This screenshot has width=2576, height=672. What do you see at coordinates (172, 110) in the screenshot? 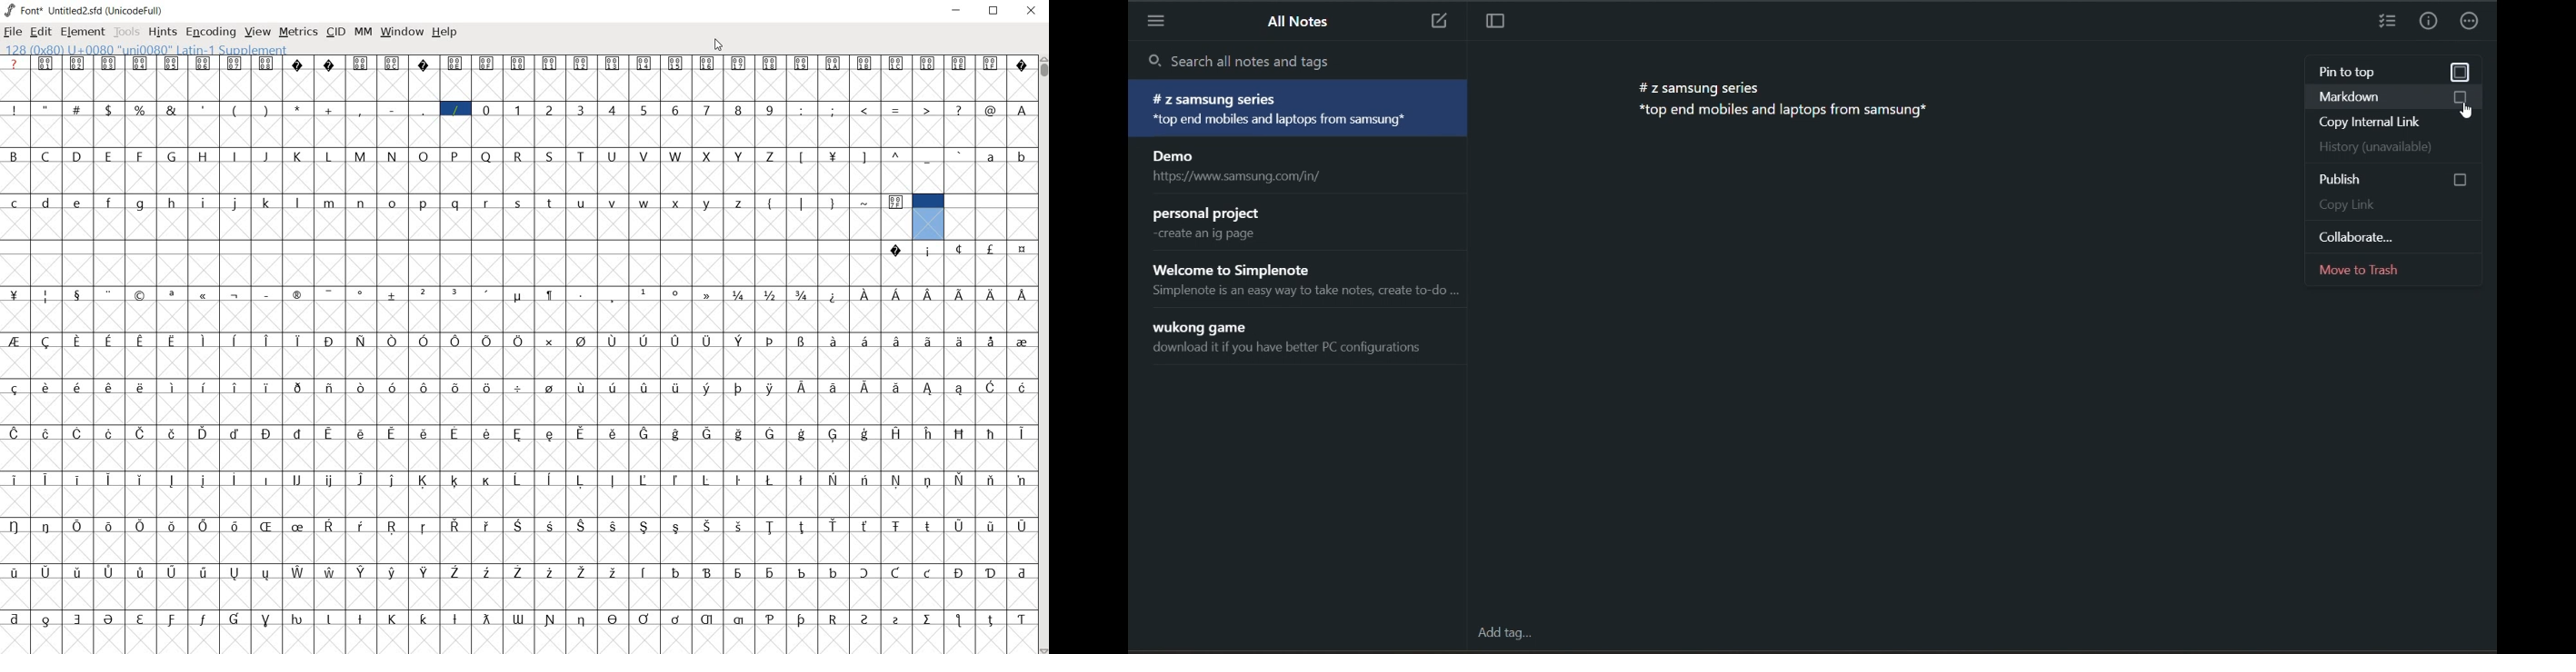
I see `&` at bounding box center [172, 110].